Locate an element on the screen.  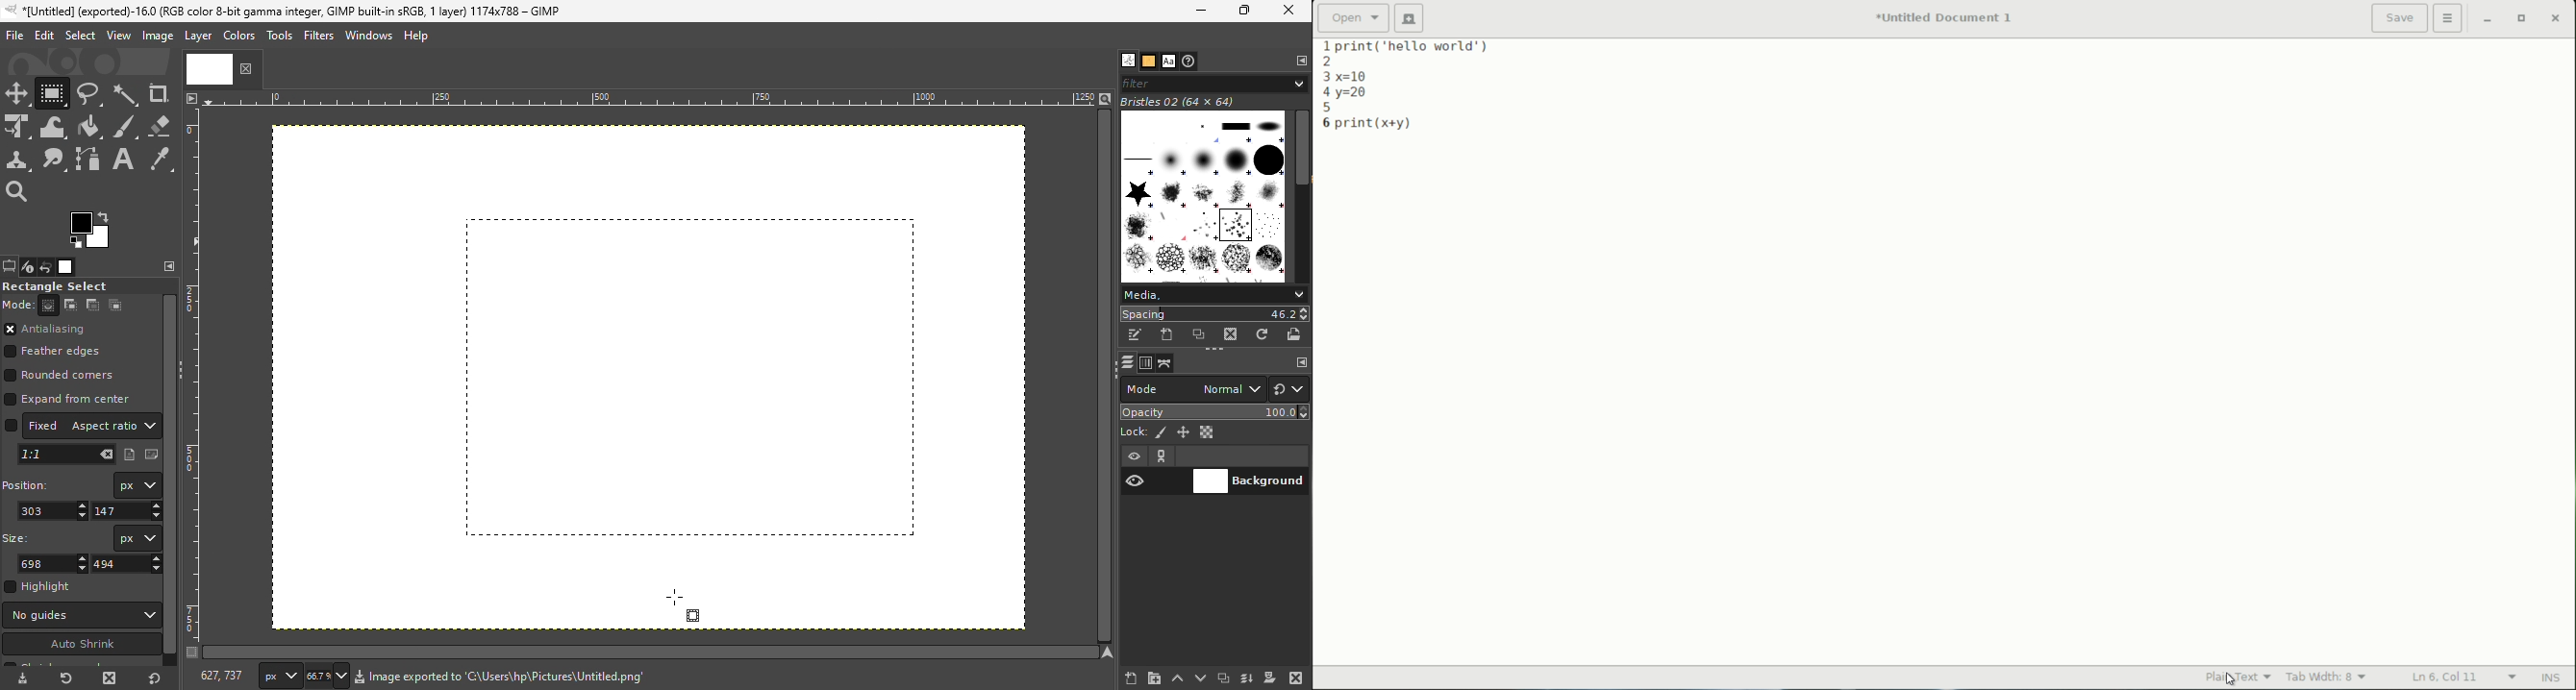
Colors is located at coordinates (239, 36).